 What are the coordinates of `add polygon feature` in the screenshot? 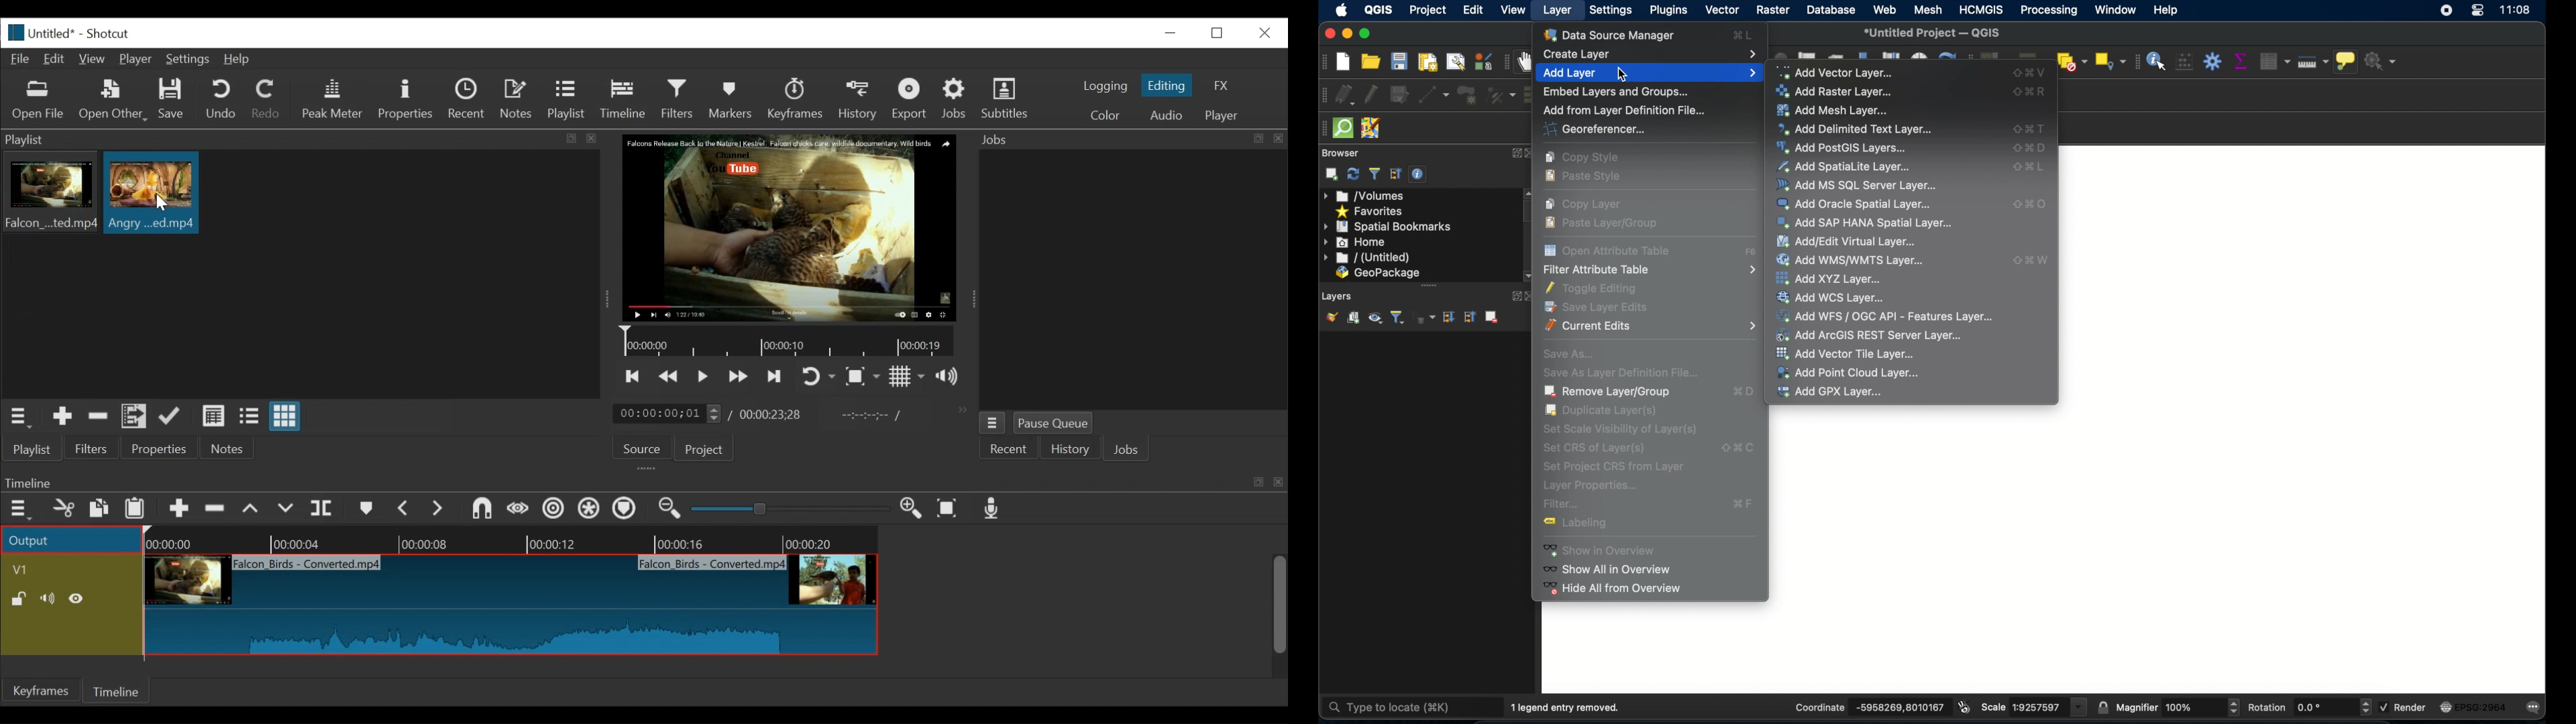 It's located at (1466, 95).